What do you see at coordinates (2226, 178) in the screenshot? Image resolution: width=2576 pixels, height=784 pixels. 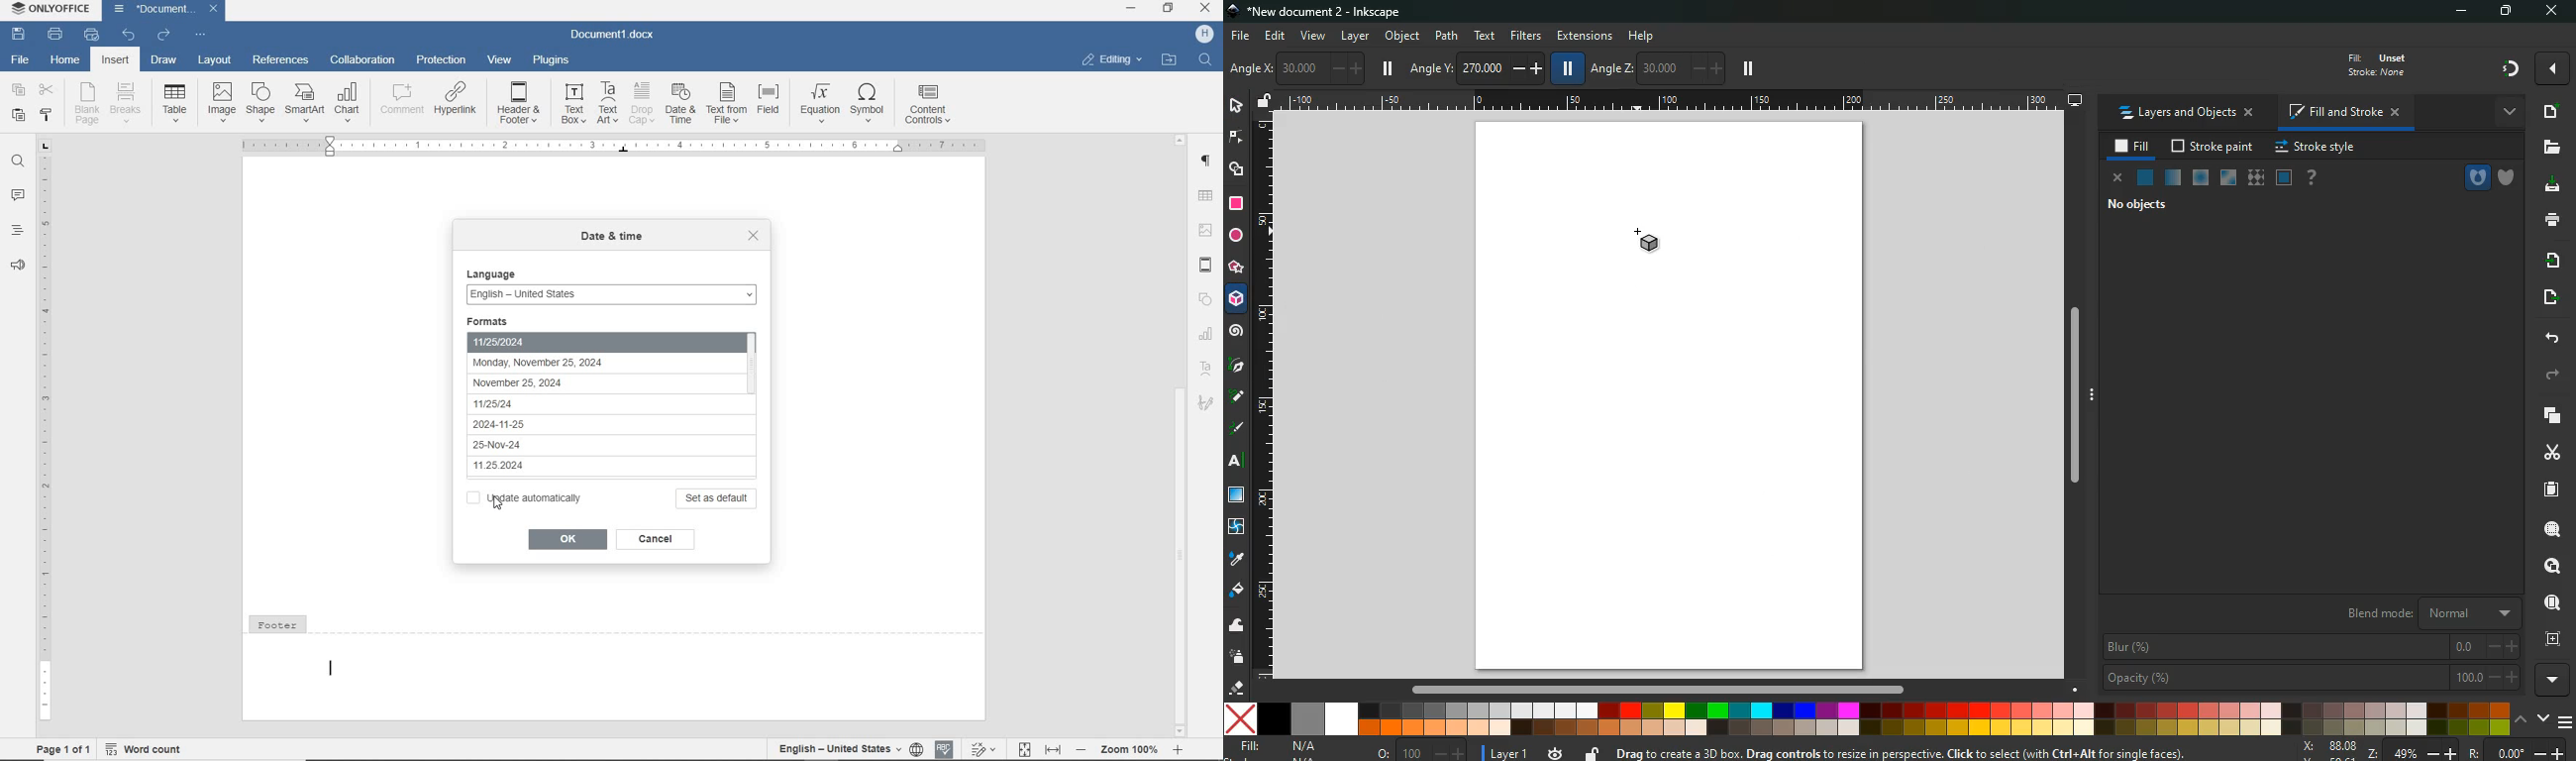 I see `window` at bounding box center [2226, 178].